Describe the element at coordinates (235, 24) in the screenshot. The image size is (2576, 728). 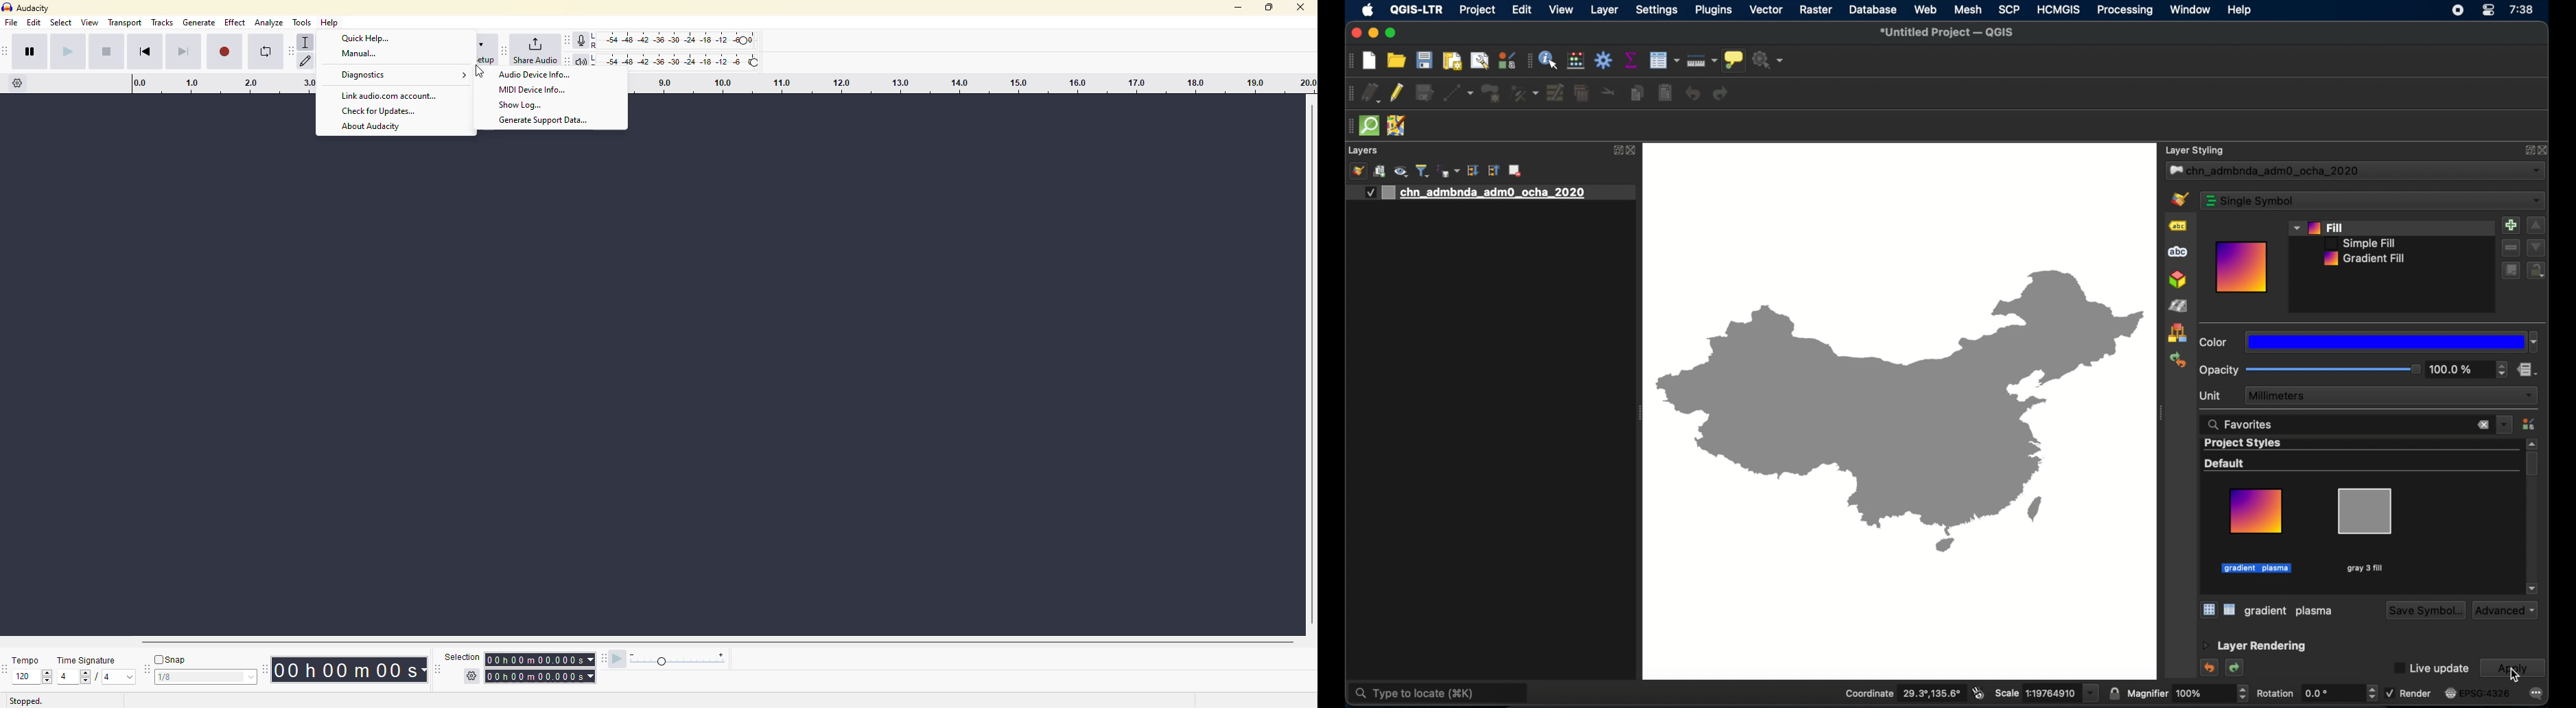
I see `effect` at that location.